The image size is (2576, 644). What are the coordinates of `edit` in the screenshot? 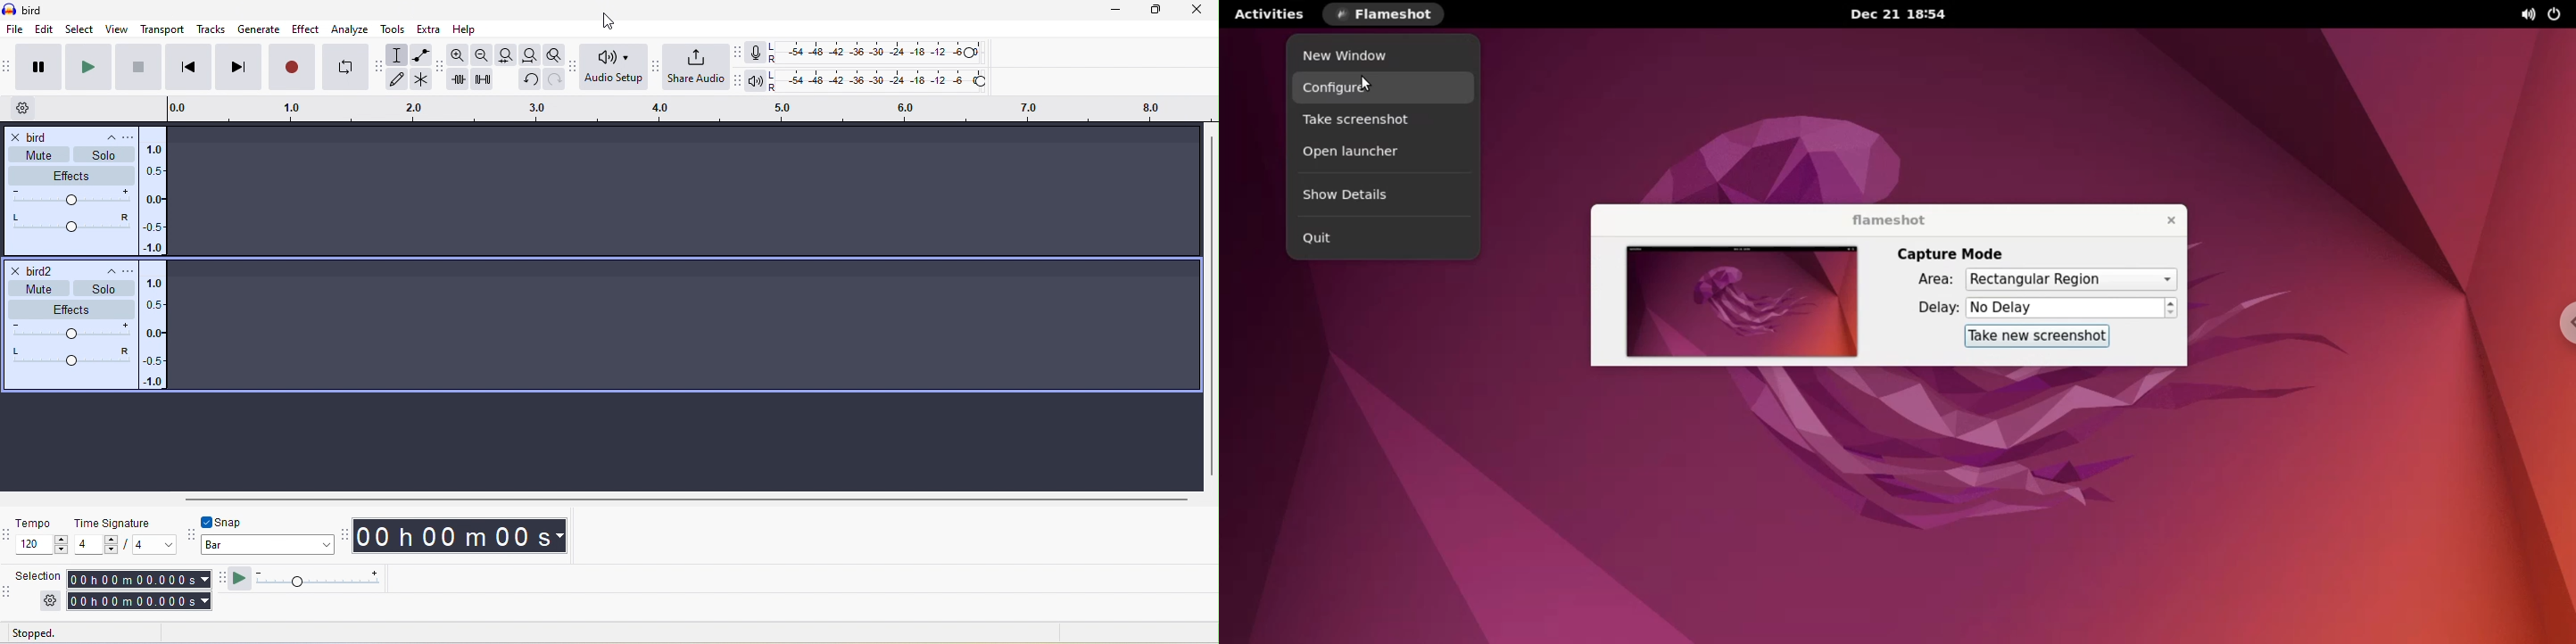 It's located at (46, 30).